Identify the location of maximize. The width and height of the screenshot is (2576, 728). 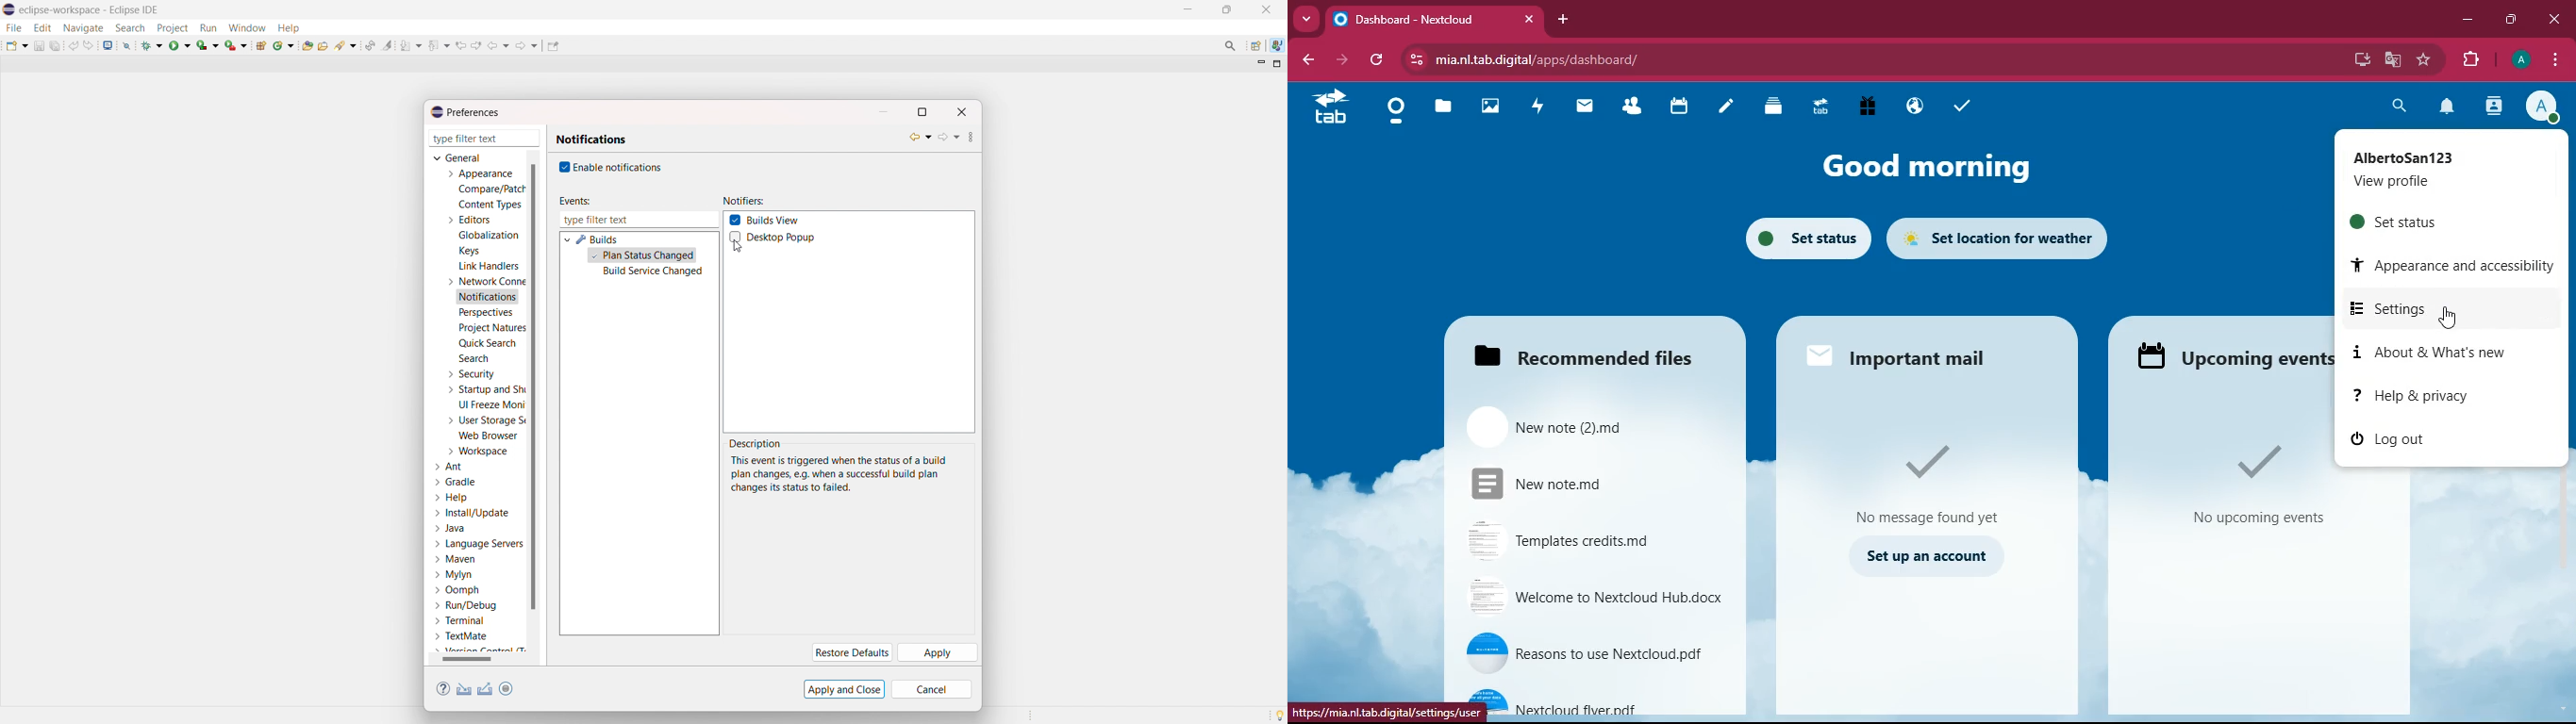
(2509, 21).